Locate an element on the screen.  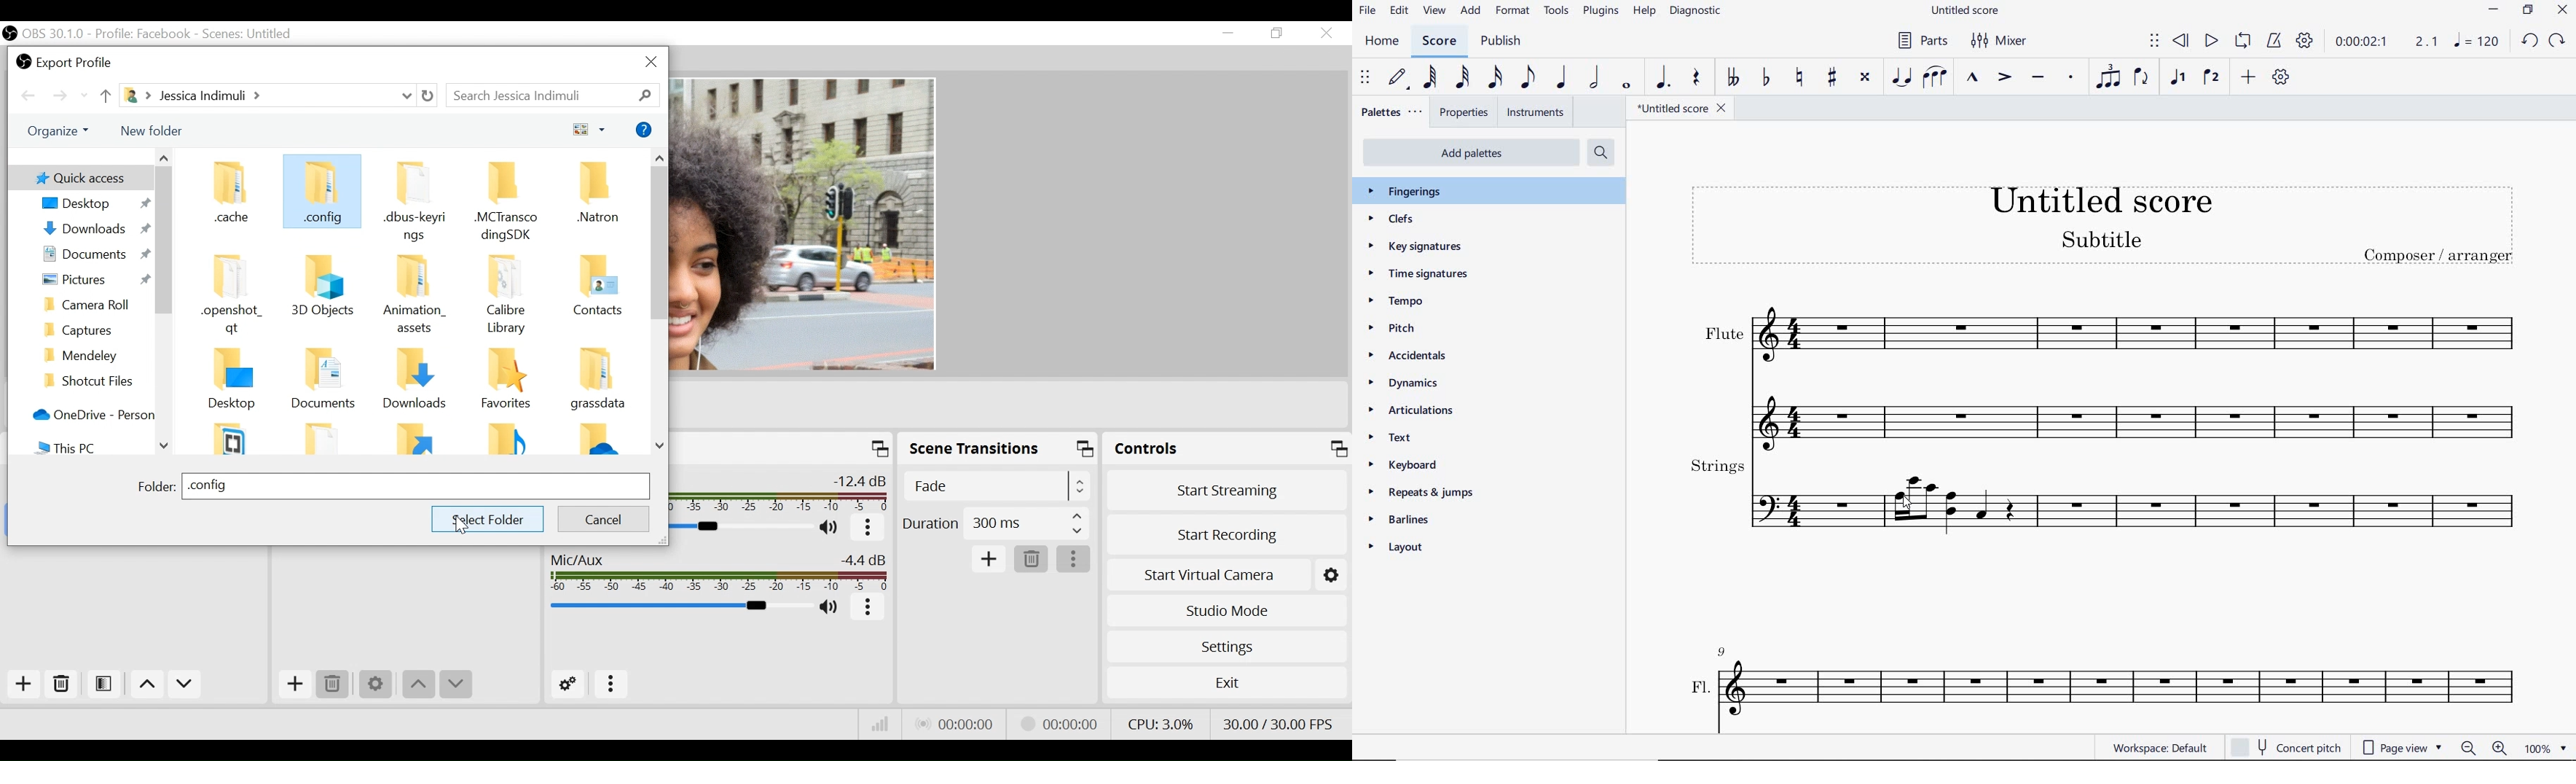
Vertical Scroll bar is located at coordinates (658, 244).